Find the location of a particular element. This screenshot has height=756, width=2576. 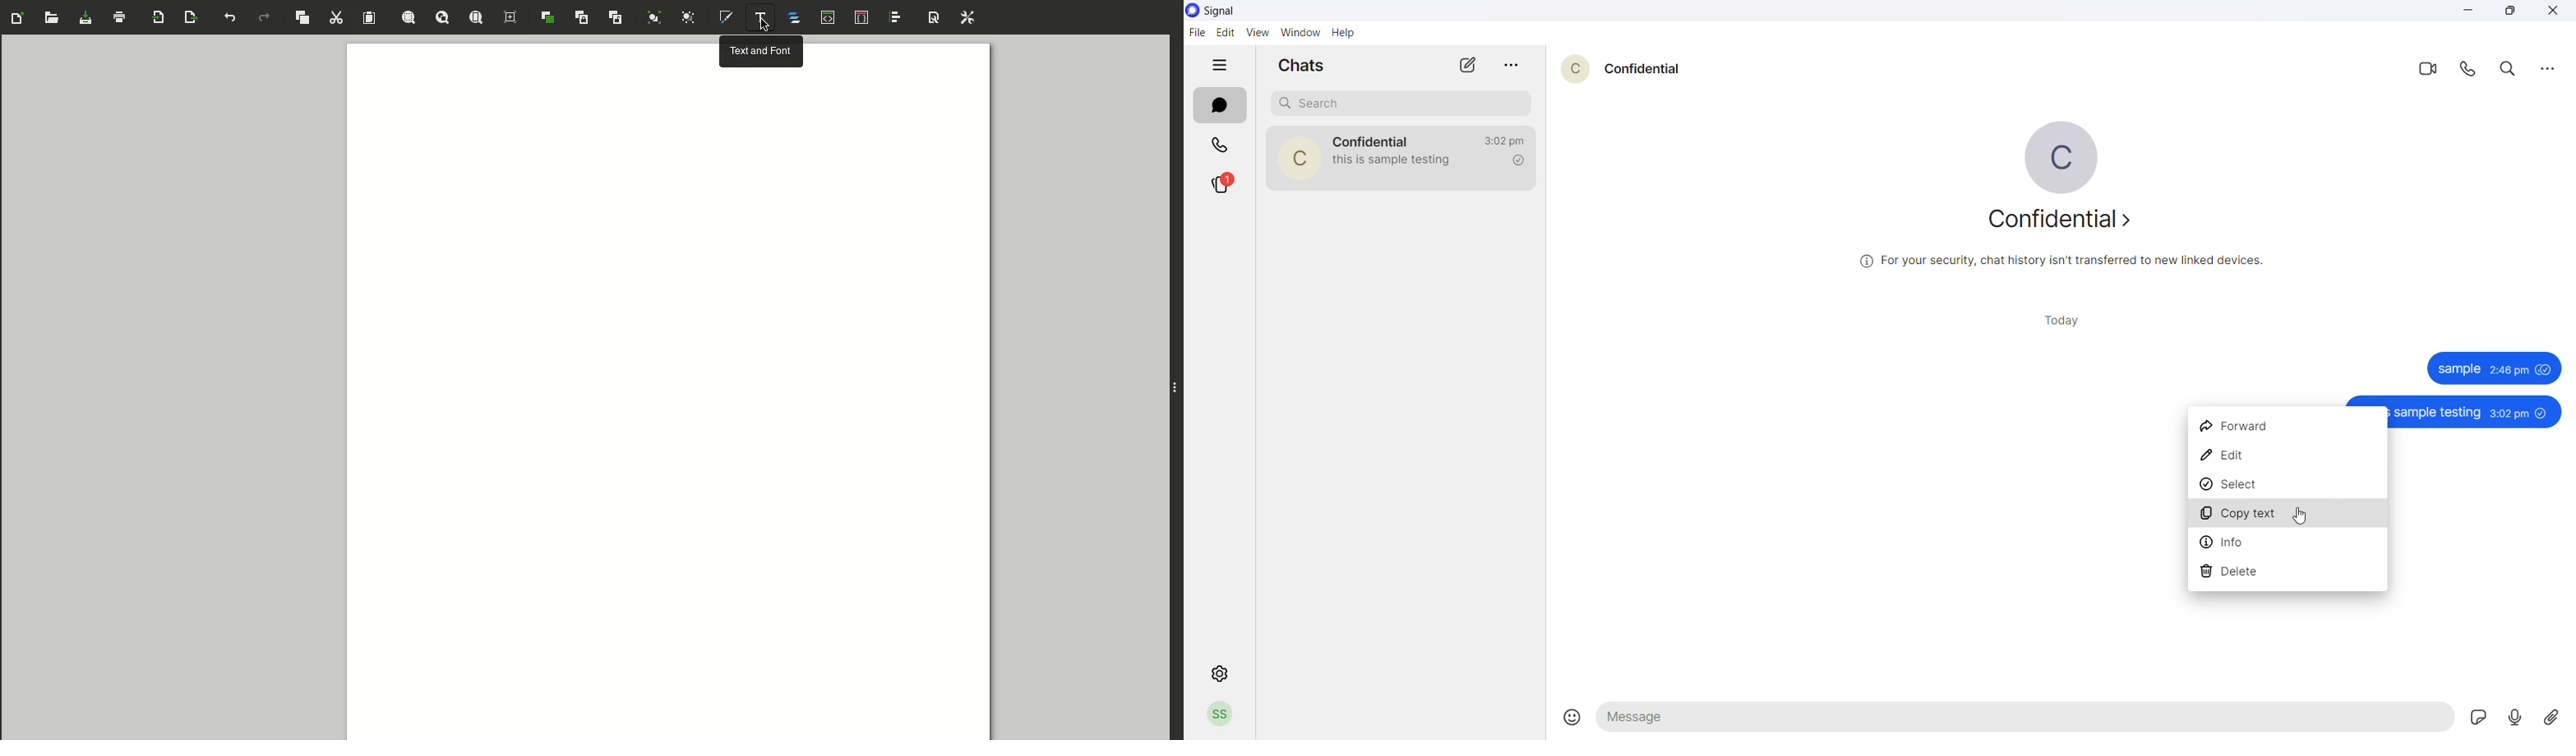

contact name is located at coordinates (1642, 68).